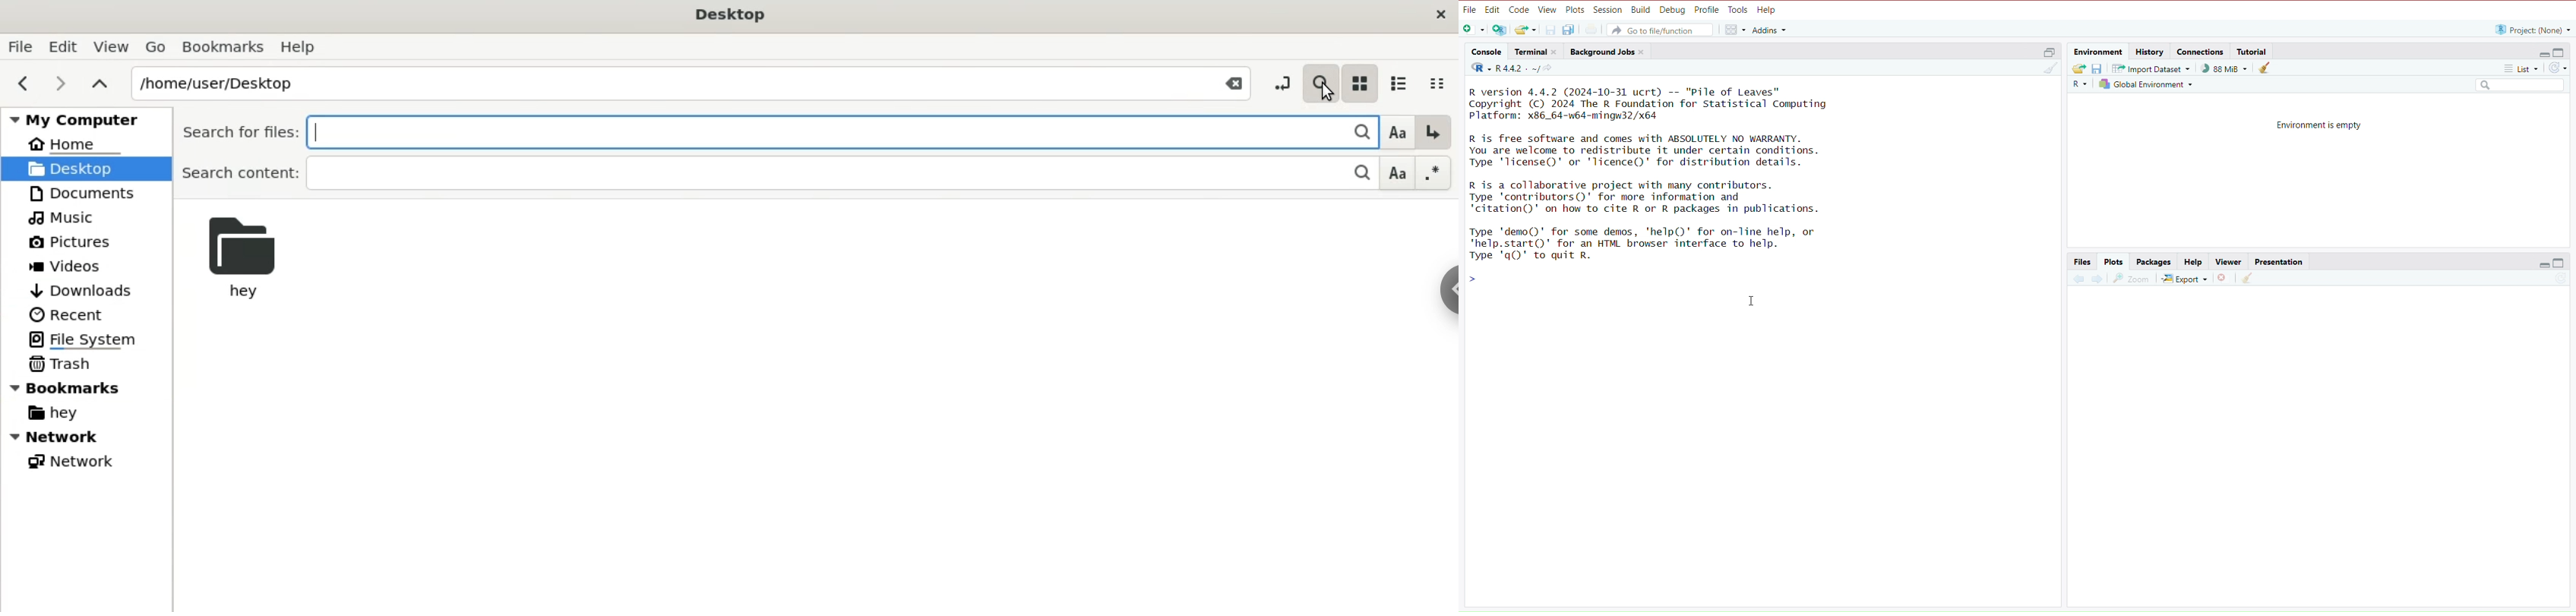  I want to click on debug, so click(1673, 10).